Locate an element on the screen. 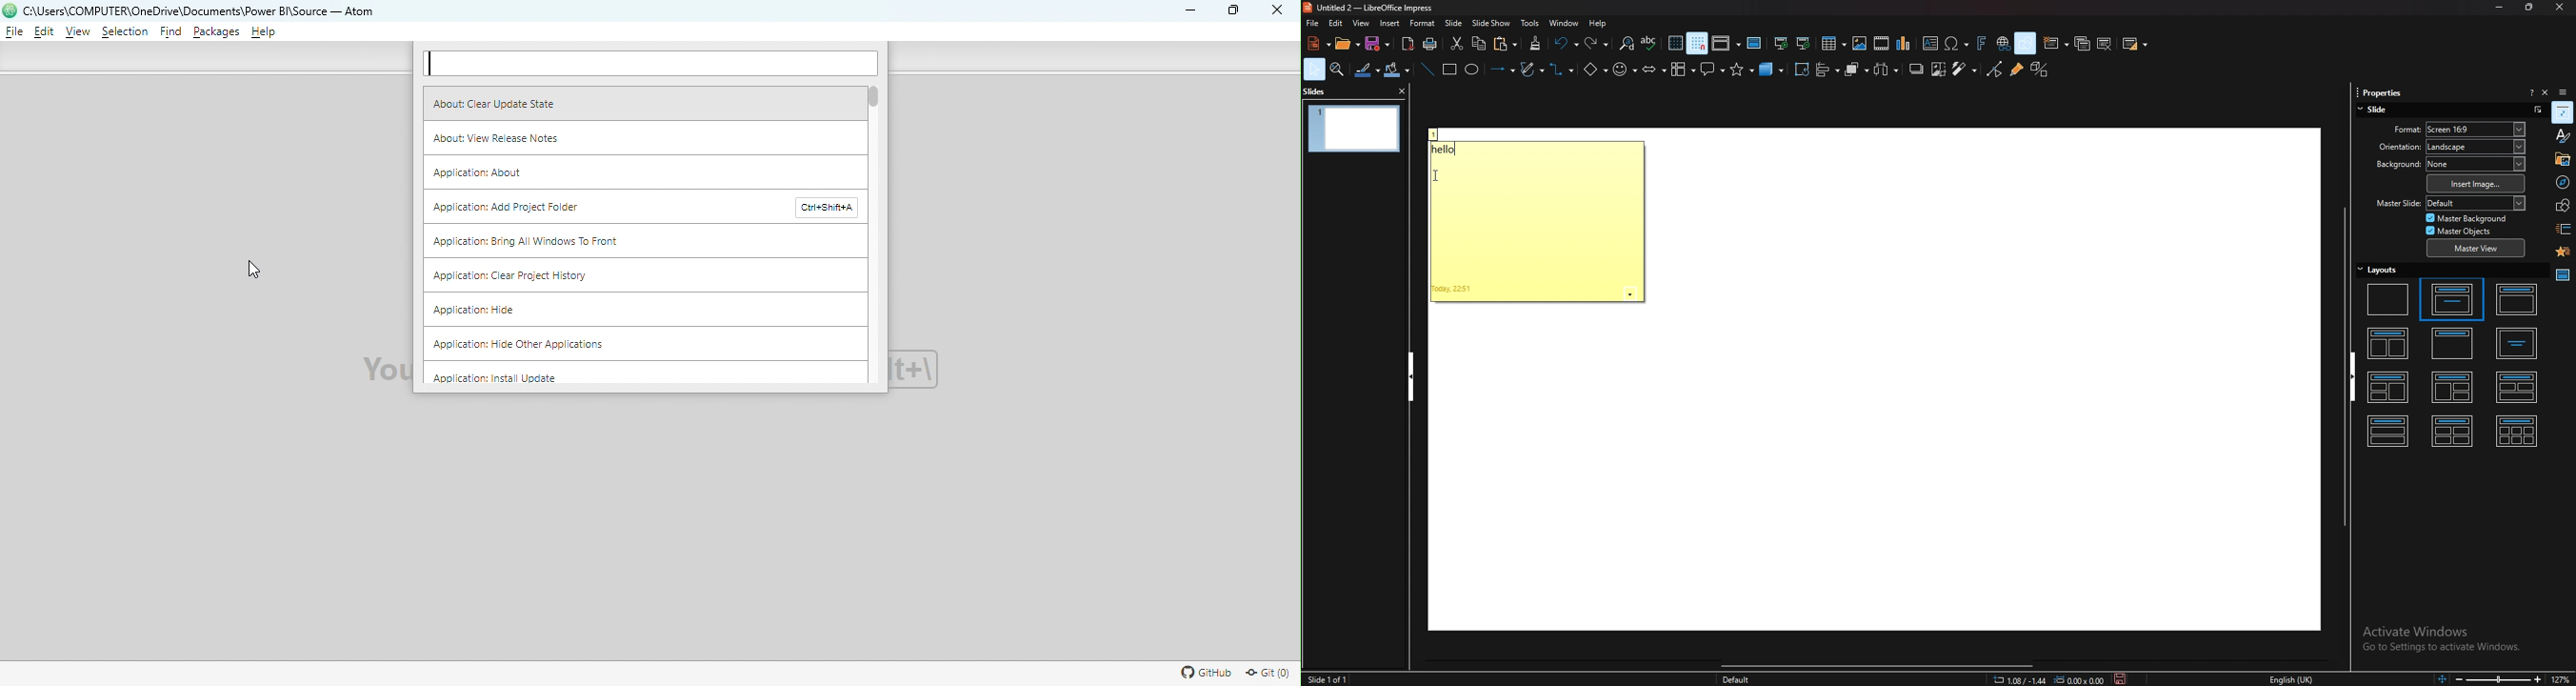  crop image is located at coordinates (1940, 70).